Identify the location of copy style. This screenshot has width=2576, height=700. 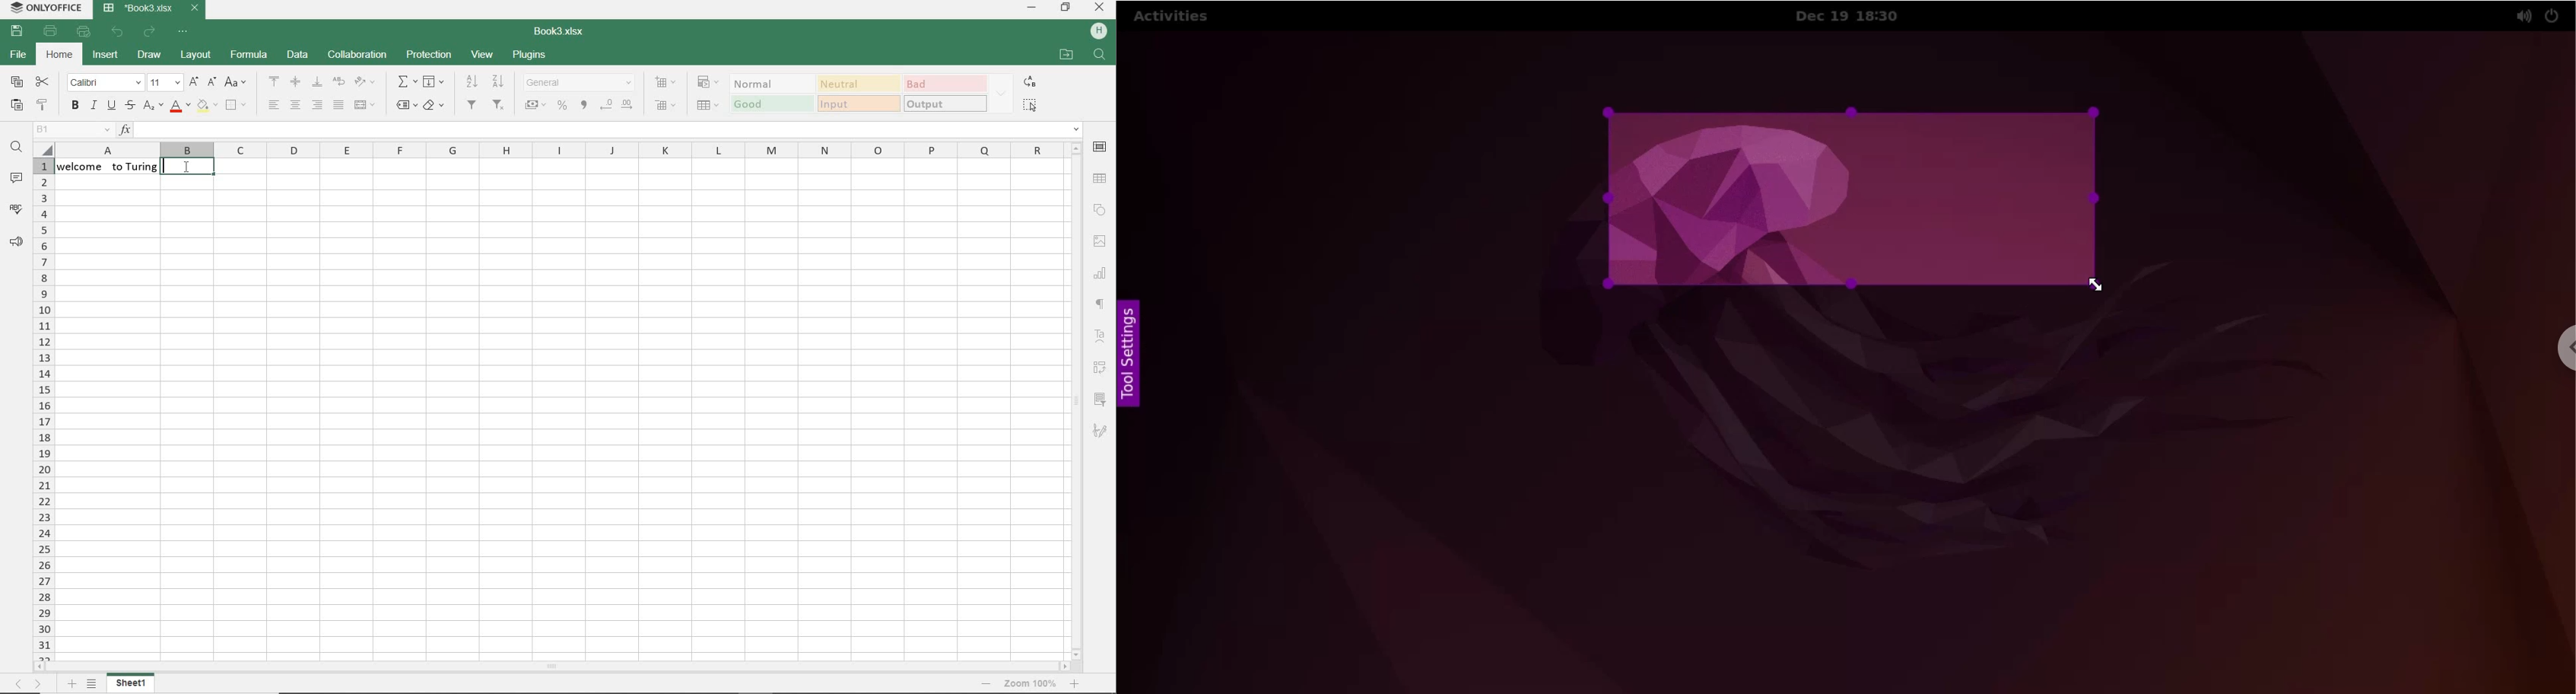
(43, 106).